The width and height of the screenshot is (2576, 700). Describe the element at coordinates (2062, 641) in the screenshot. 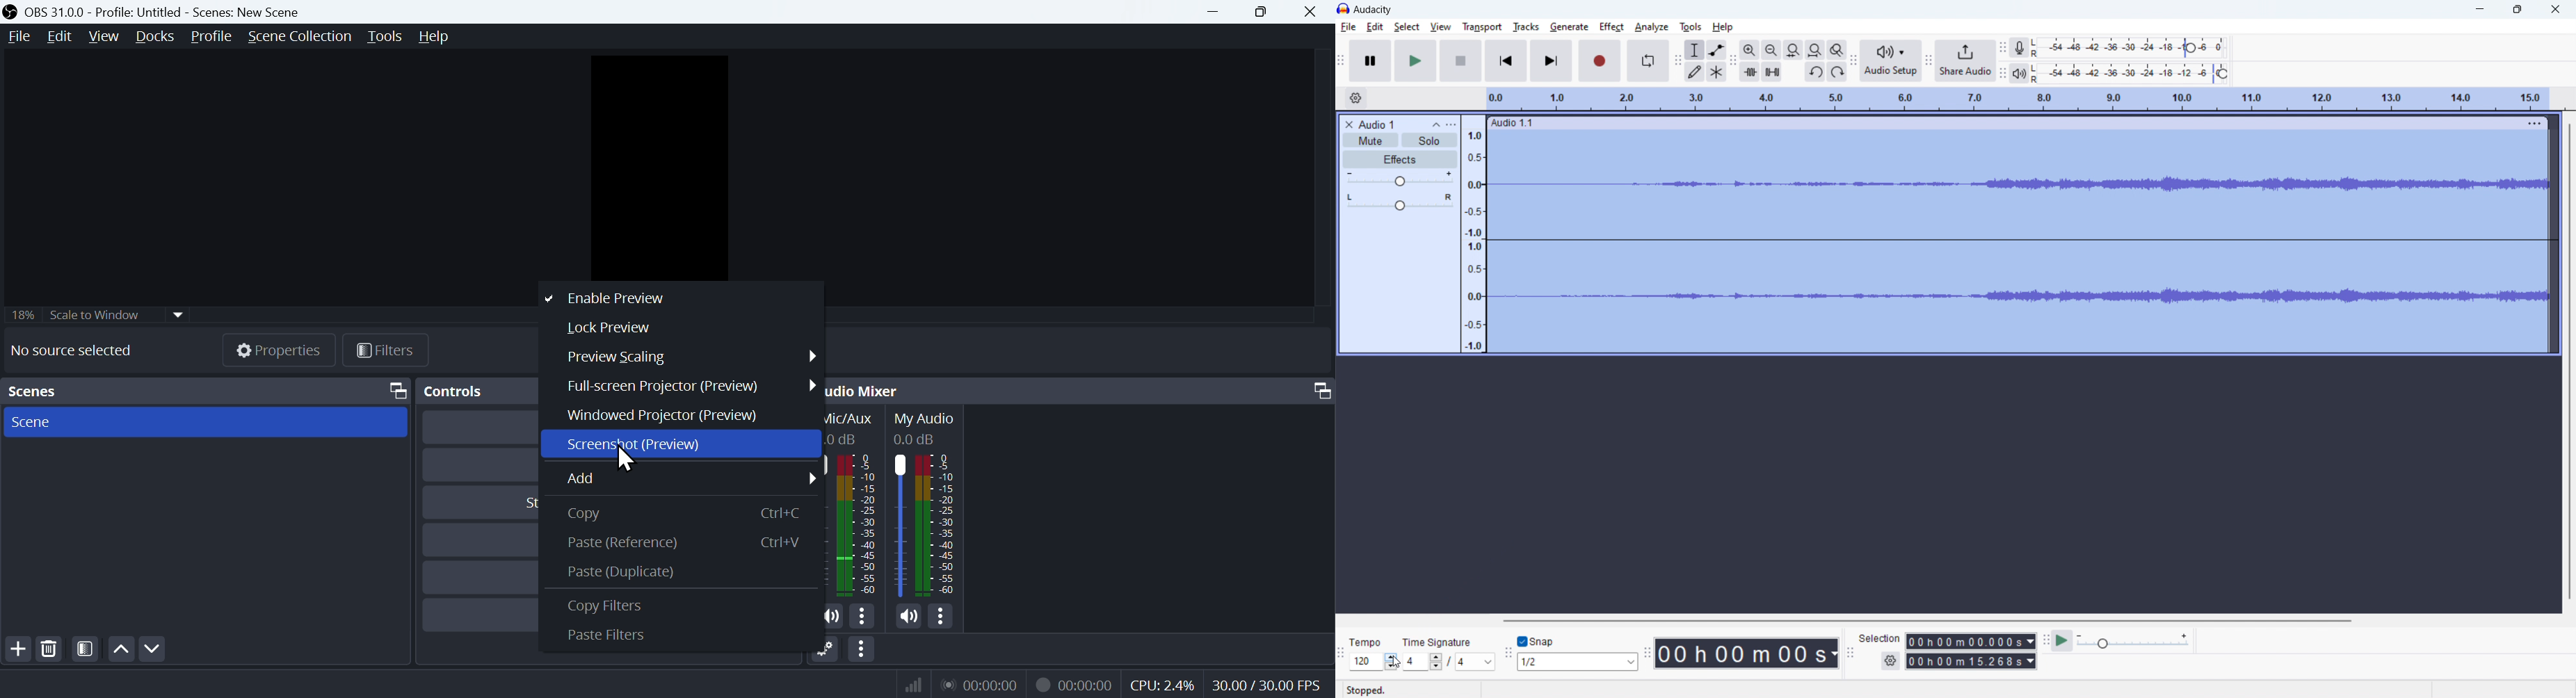

I see `play at speed` at that location.